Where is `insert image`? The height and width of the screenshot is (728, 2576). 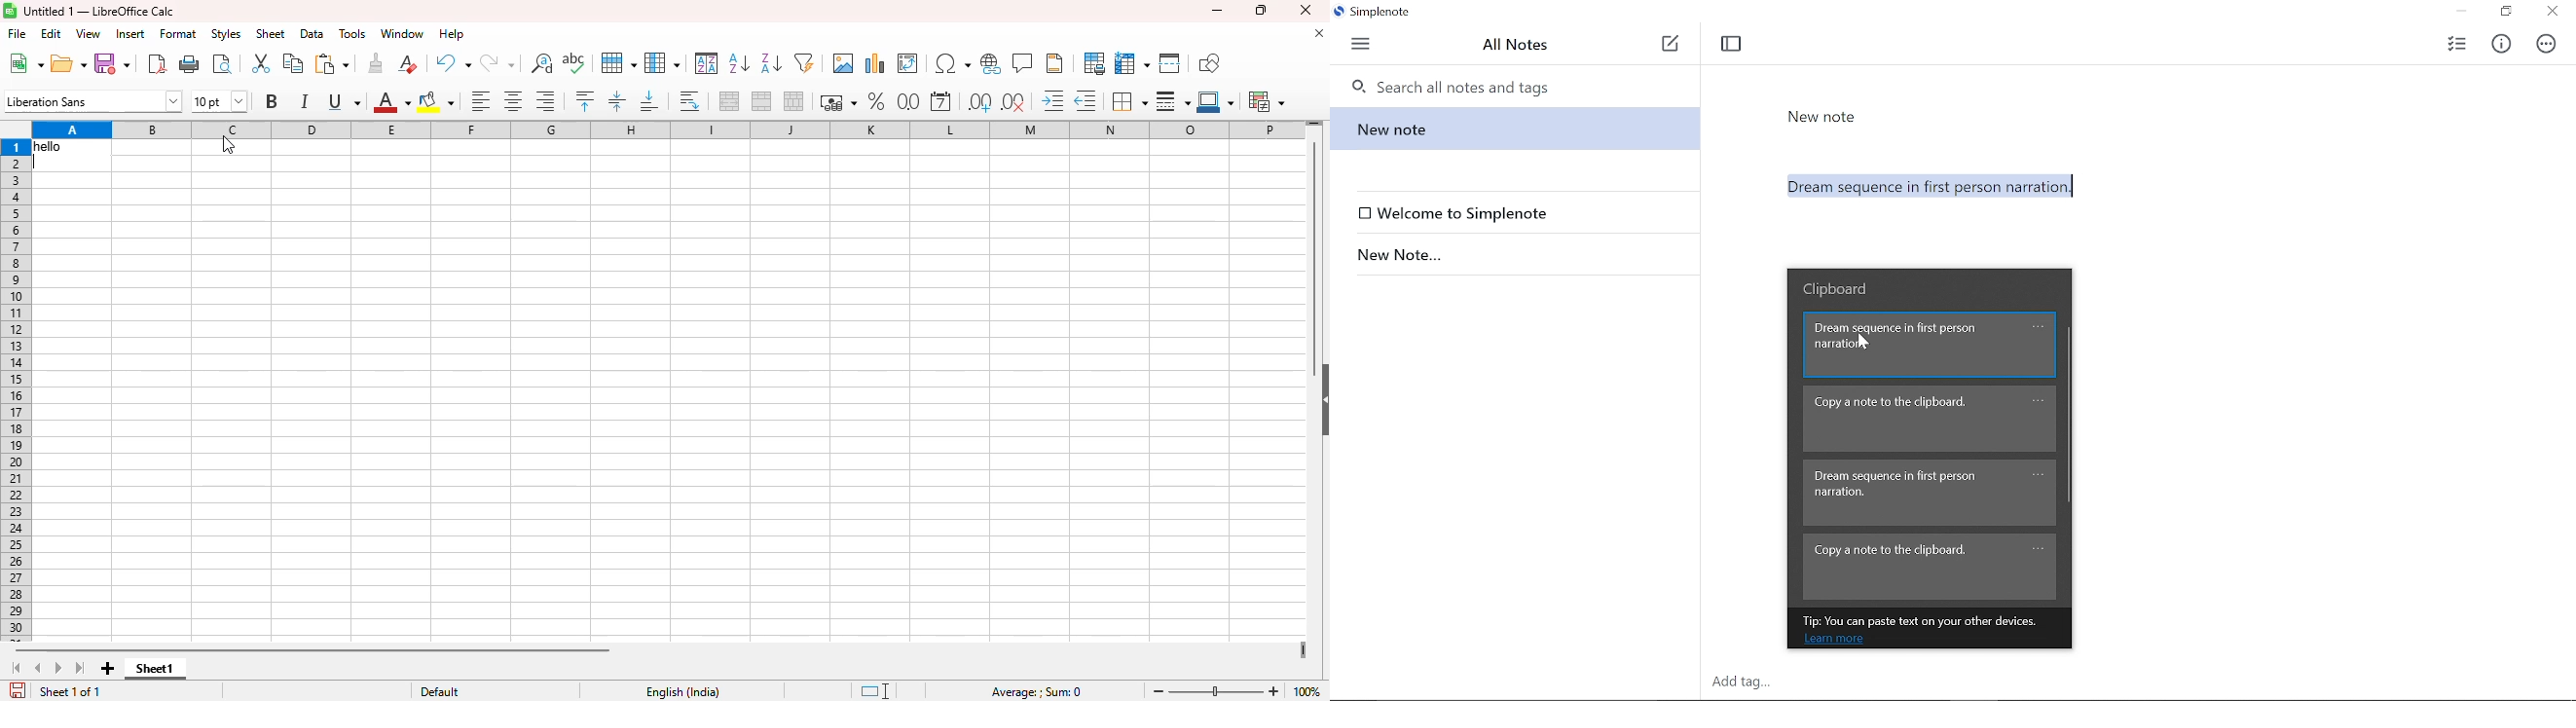
insert image is located at coordinates (875, 63).